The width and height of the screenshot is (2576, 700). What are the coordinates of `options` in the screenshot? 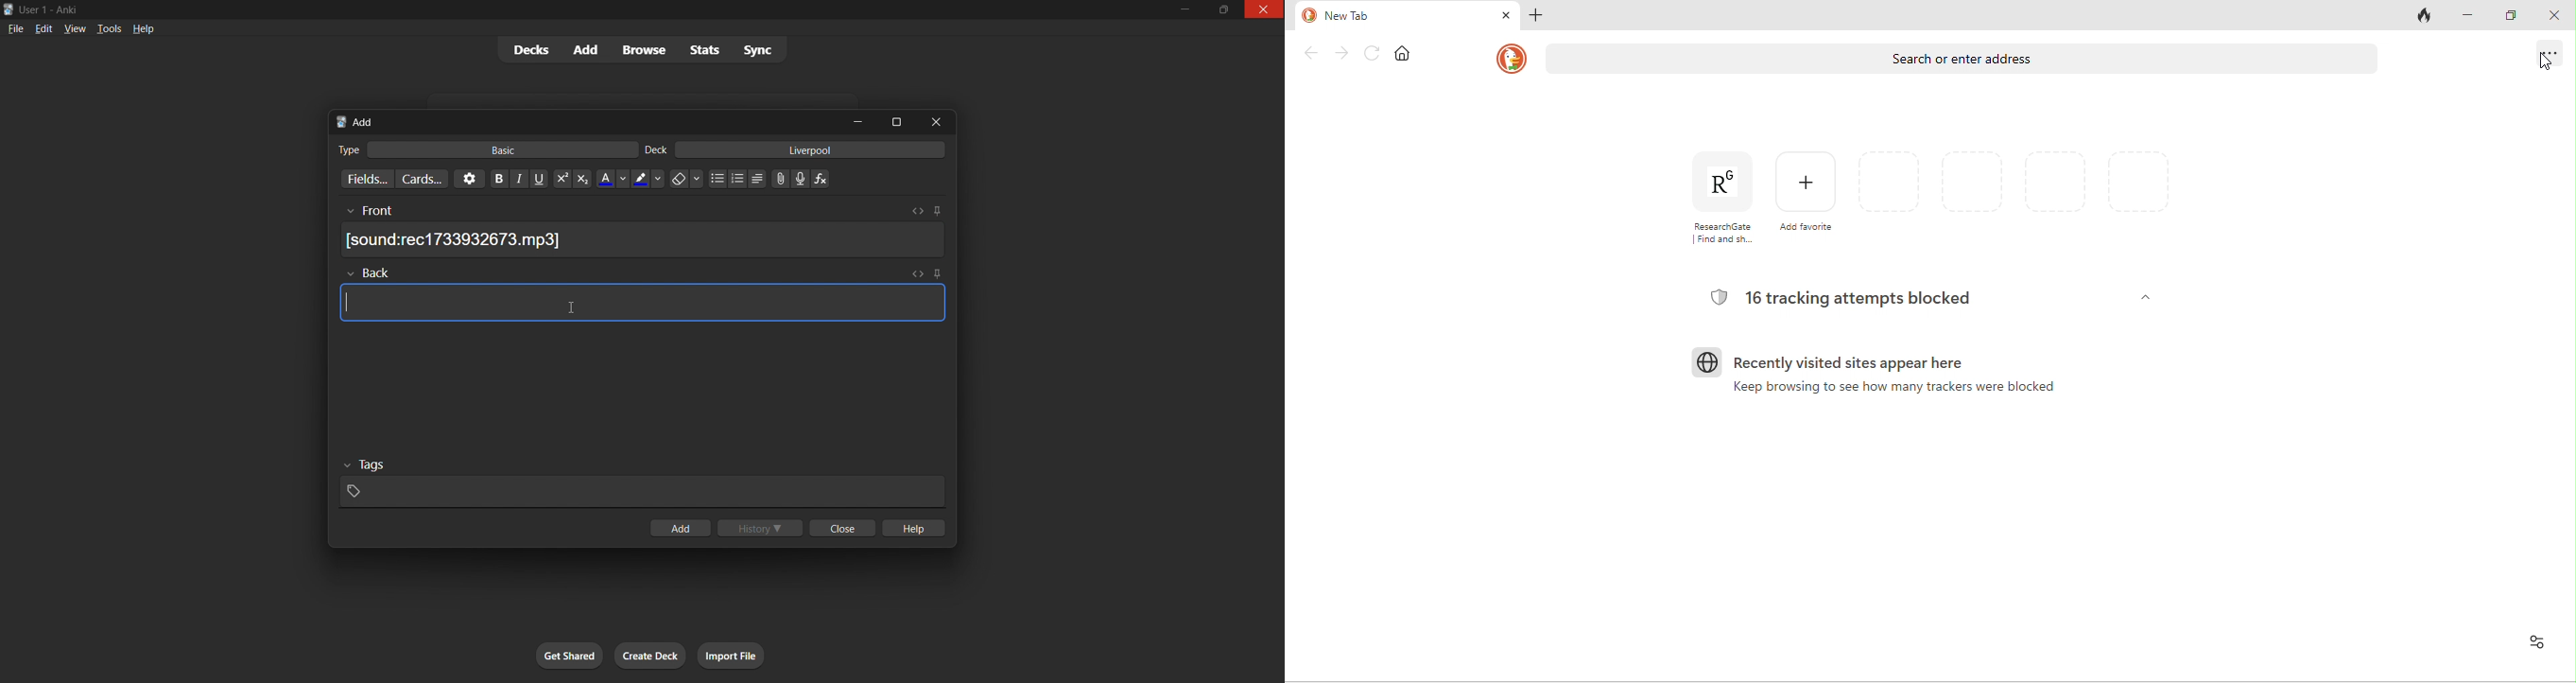 It's located at (466, 179).